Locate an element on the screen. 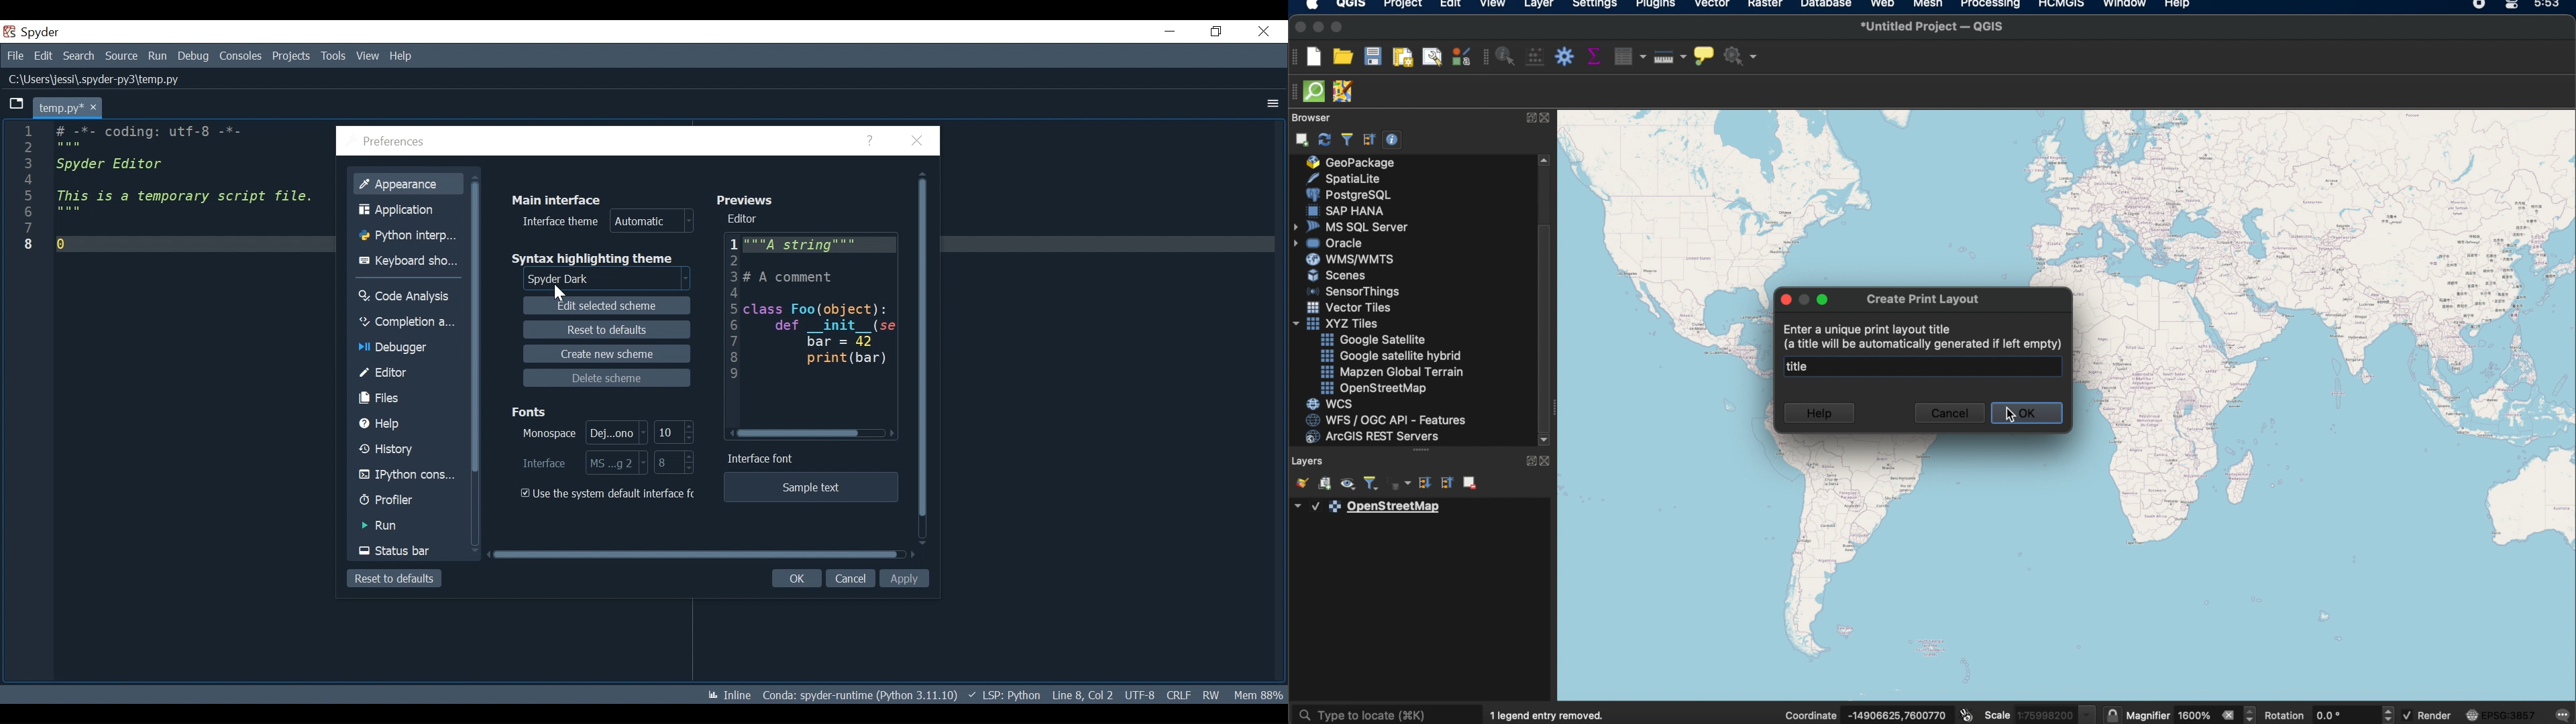 The image size is (2576, 728). Horizontal Scroll bar is located at coordinates (696, 554).